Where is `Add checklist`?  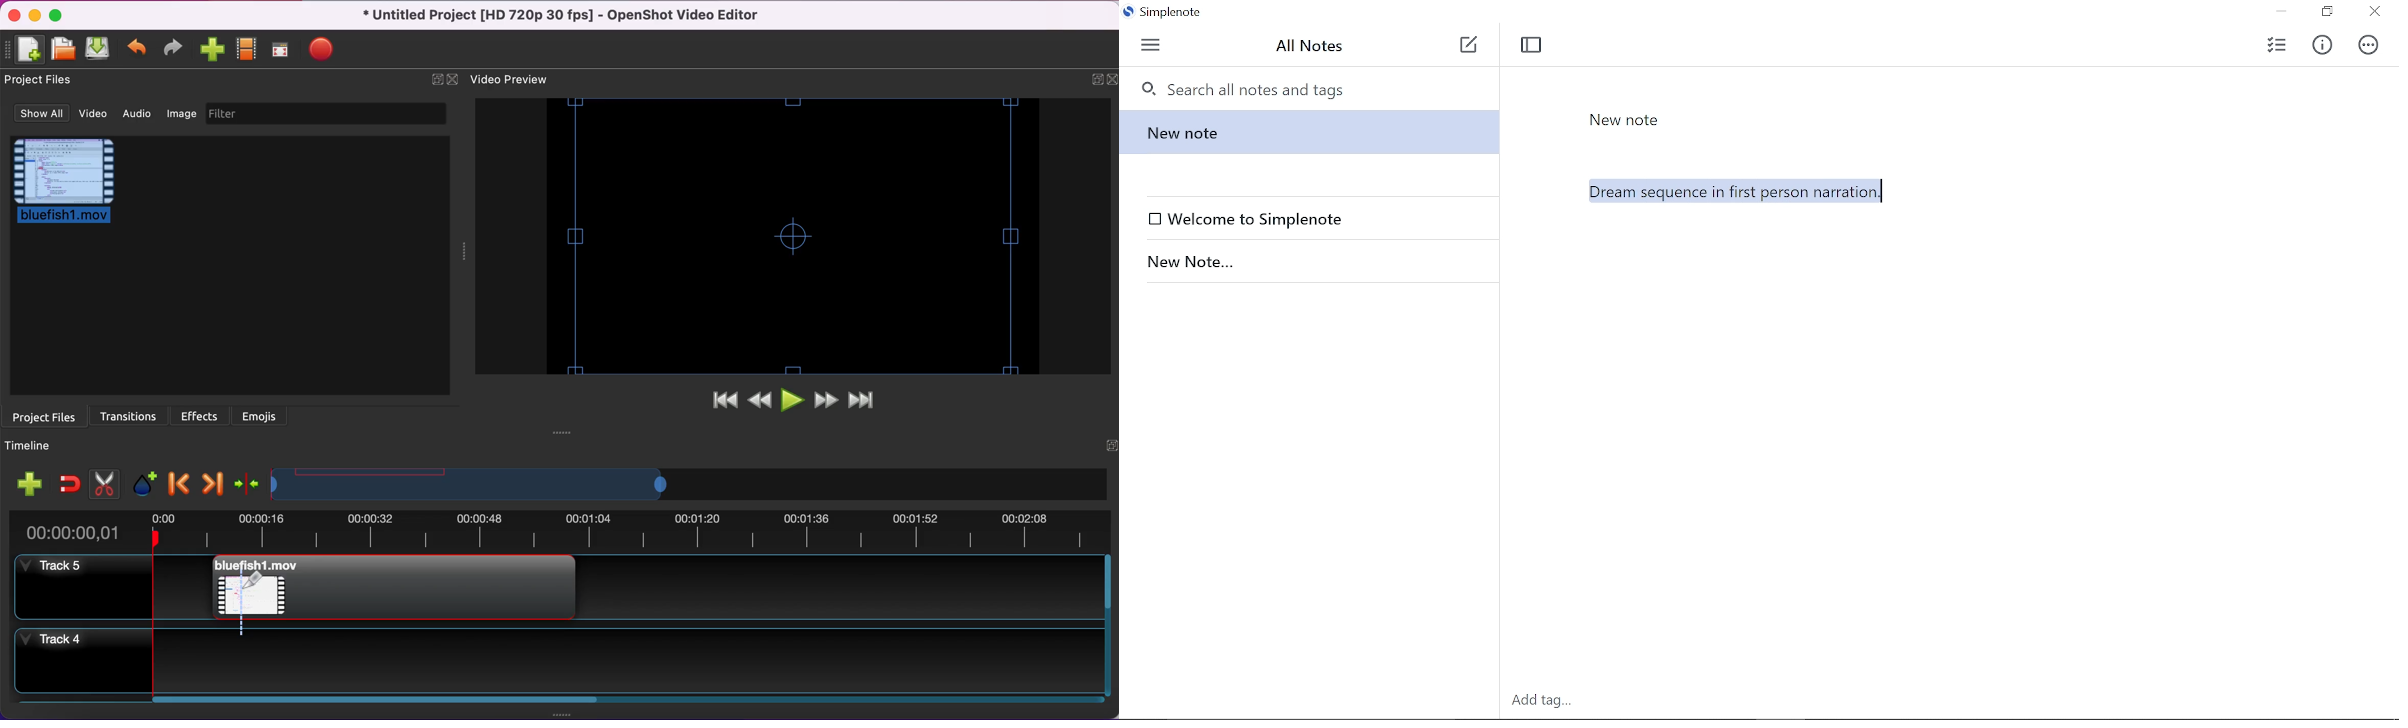
Add checklist is located at coordinates (2275, 43).